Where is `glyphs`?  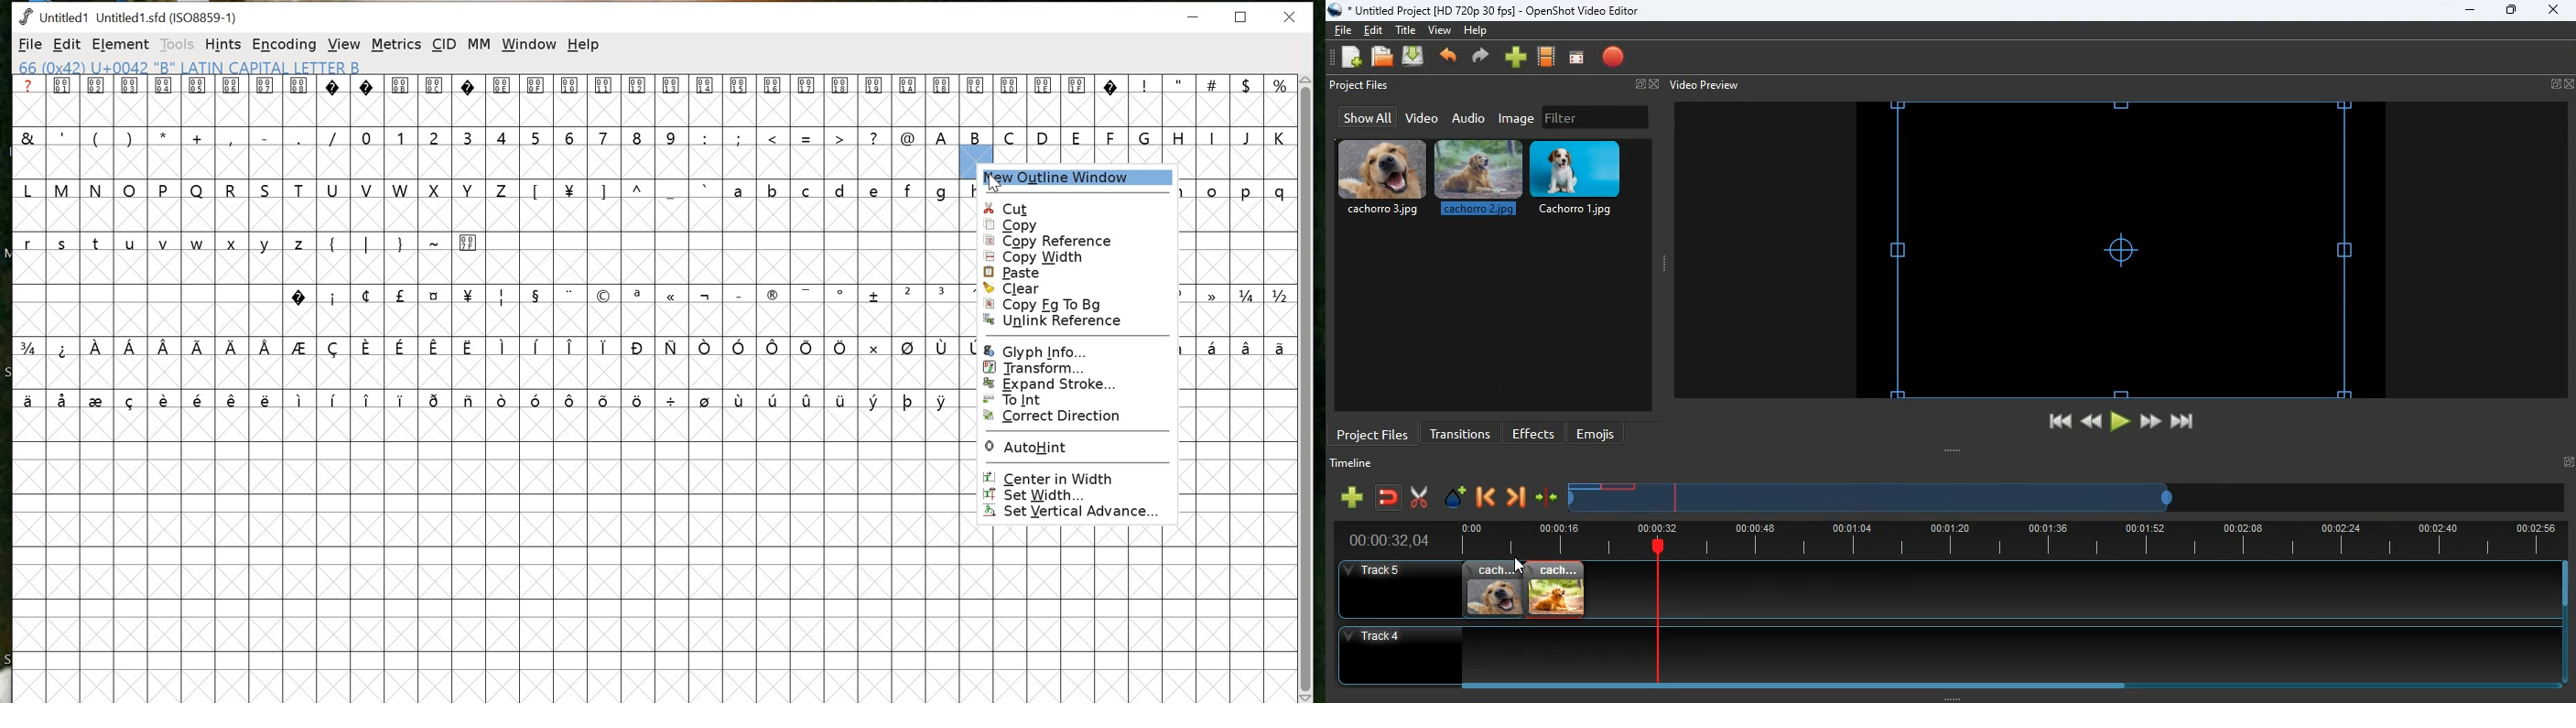 glyphs is located at coordinates (1135, 117).